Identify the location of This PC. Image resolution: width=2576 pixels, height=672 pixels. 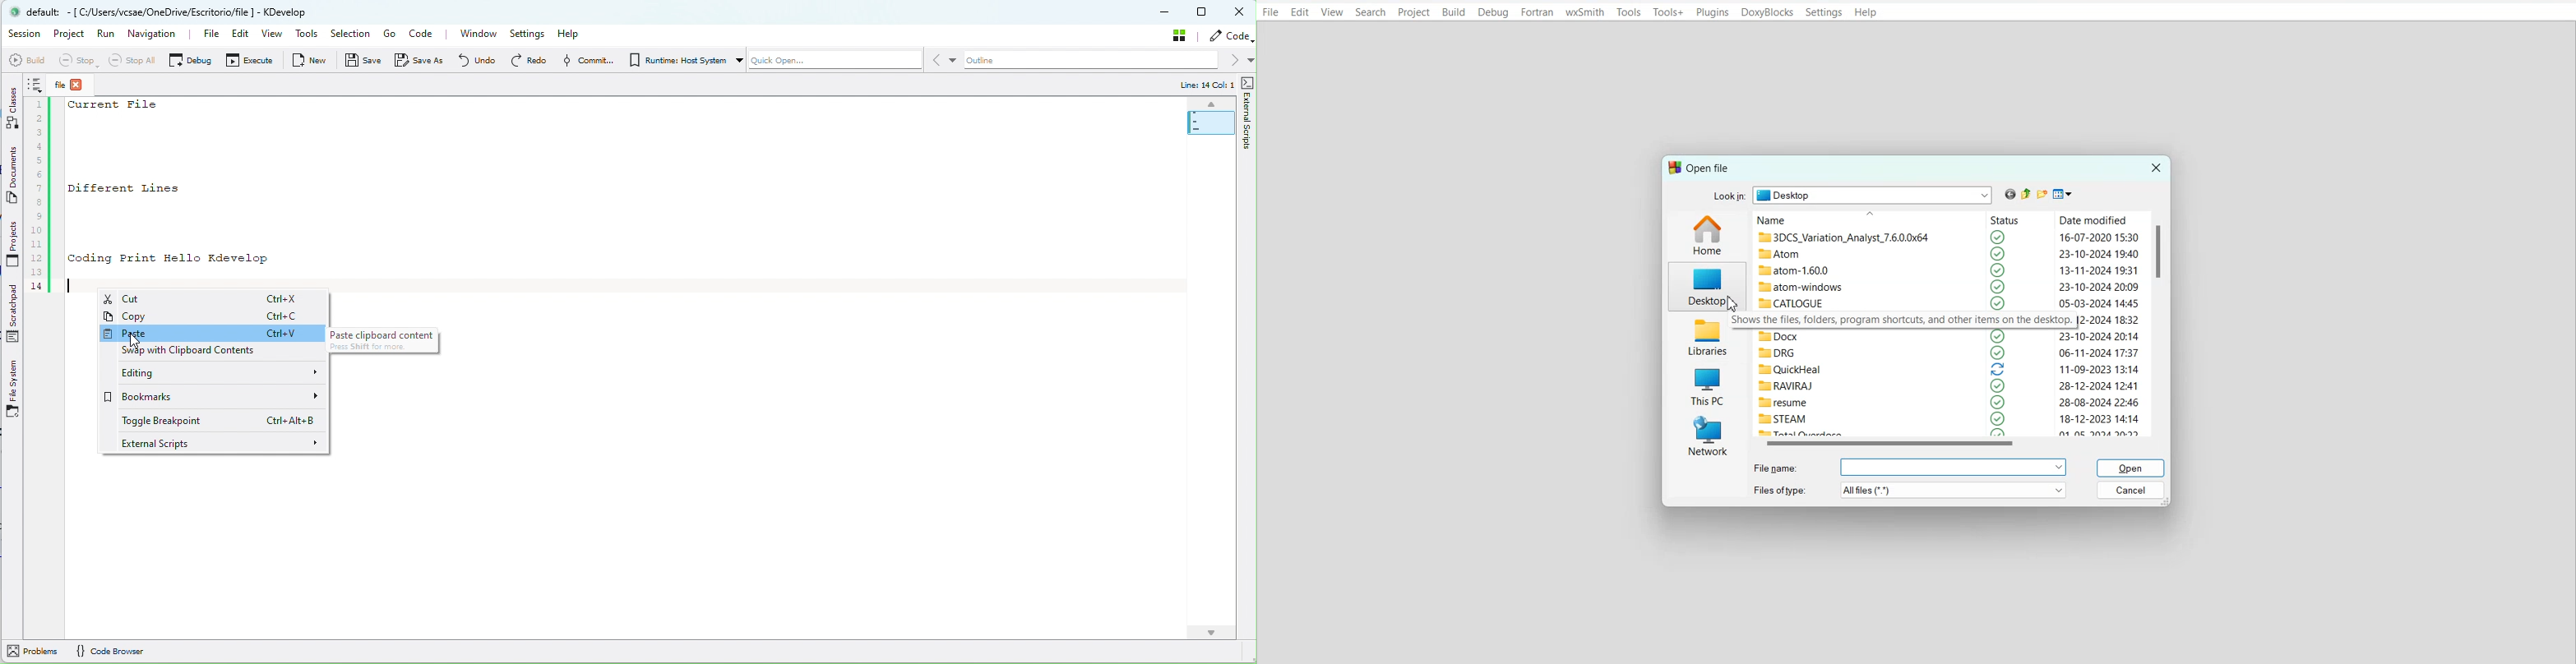
(1704, 386).